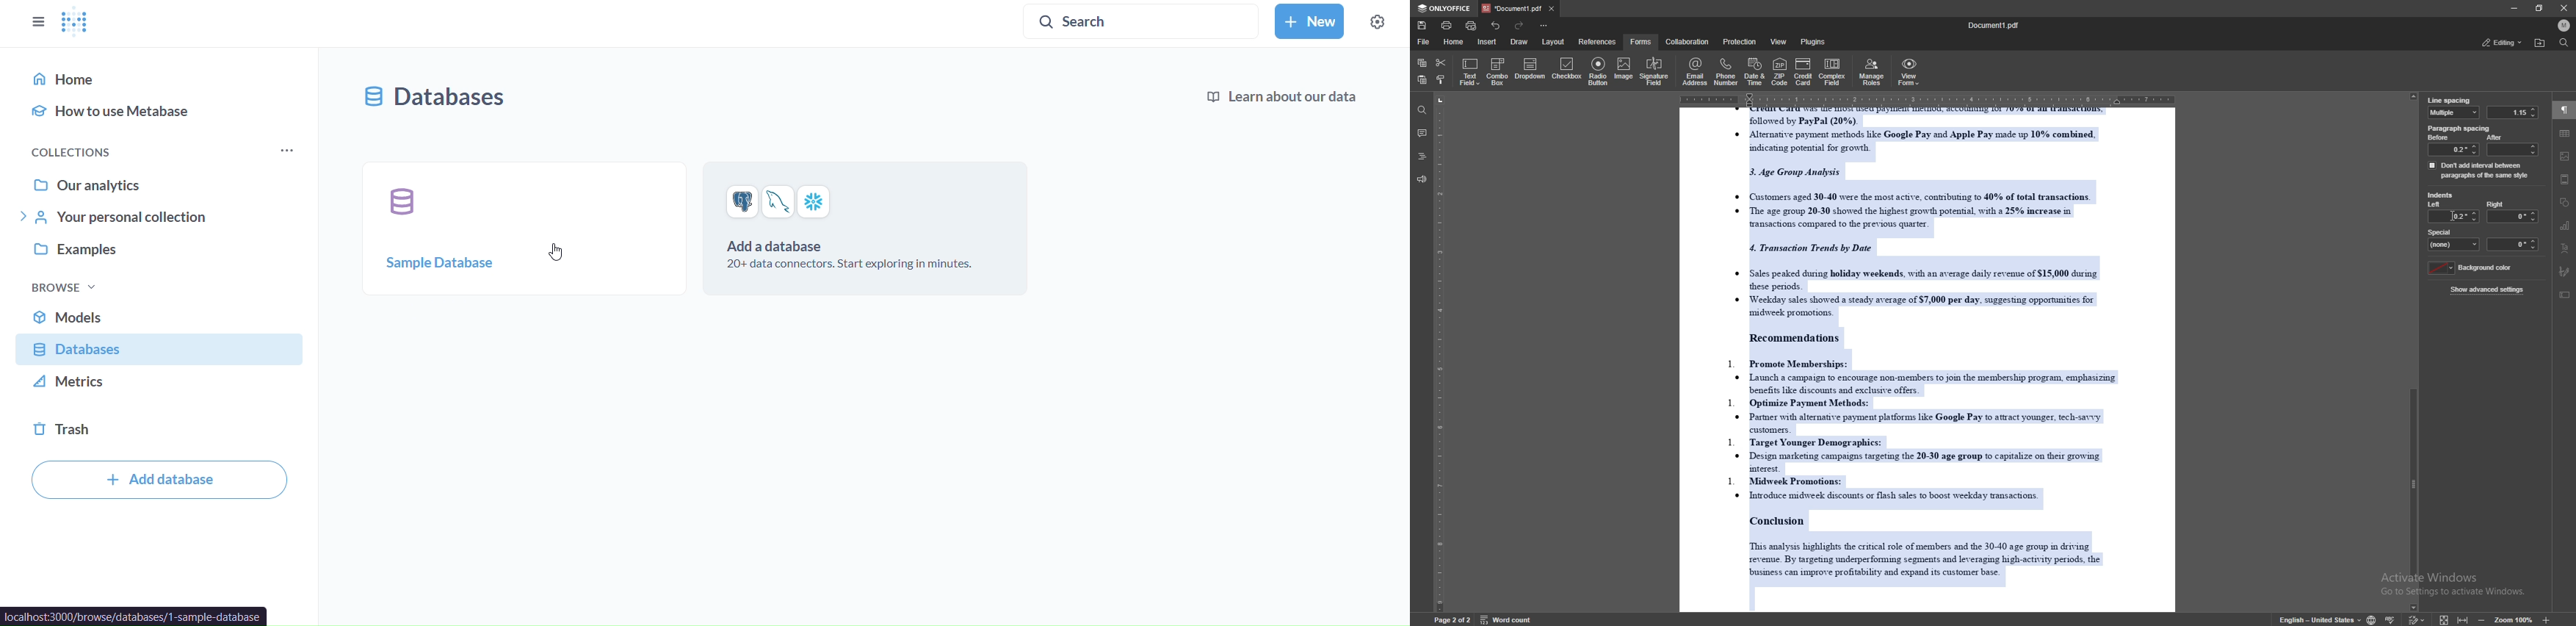 The width and height of the screenshot is (2576, 644). What do you see at coordinates (2564, 25) in the screenshot?
I see `profile` at bounding box center [2564, 25].